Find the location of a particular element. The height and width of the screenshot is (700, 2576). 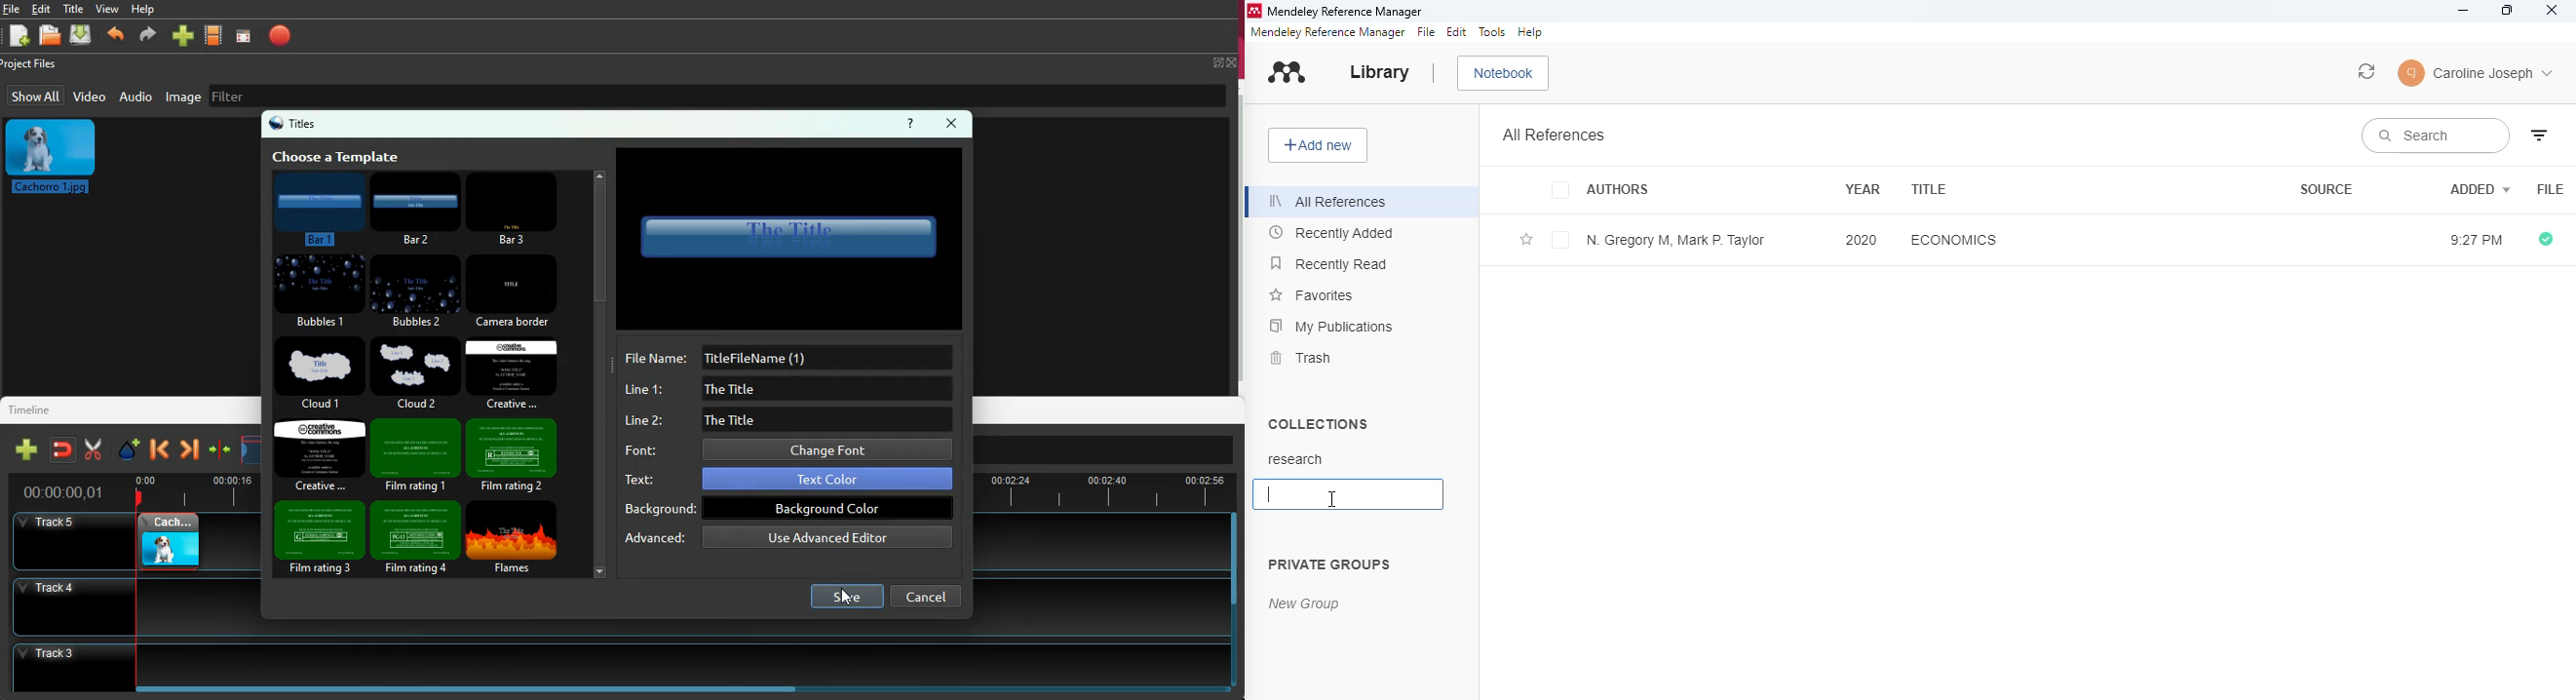

library is located at coordinates (1380, 72).